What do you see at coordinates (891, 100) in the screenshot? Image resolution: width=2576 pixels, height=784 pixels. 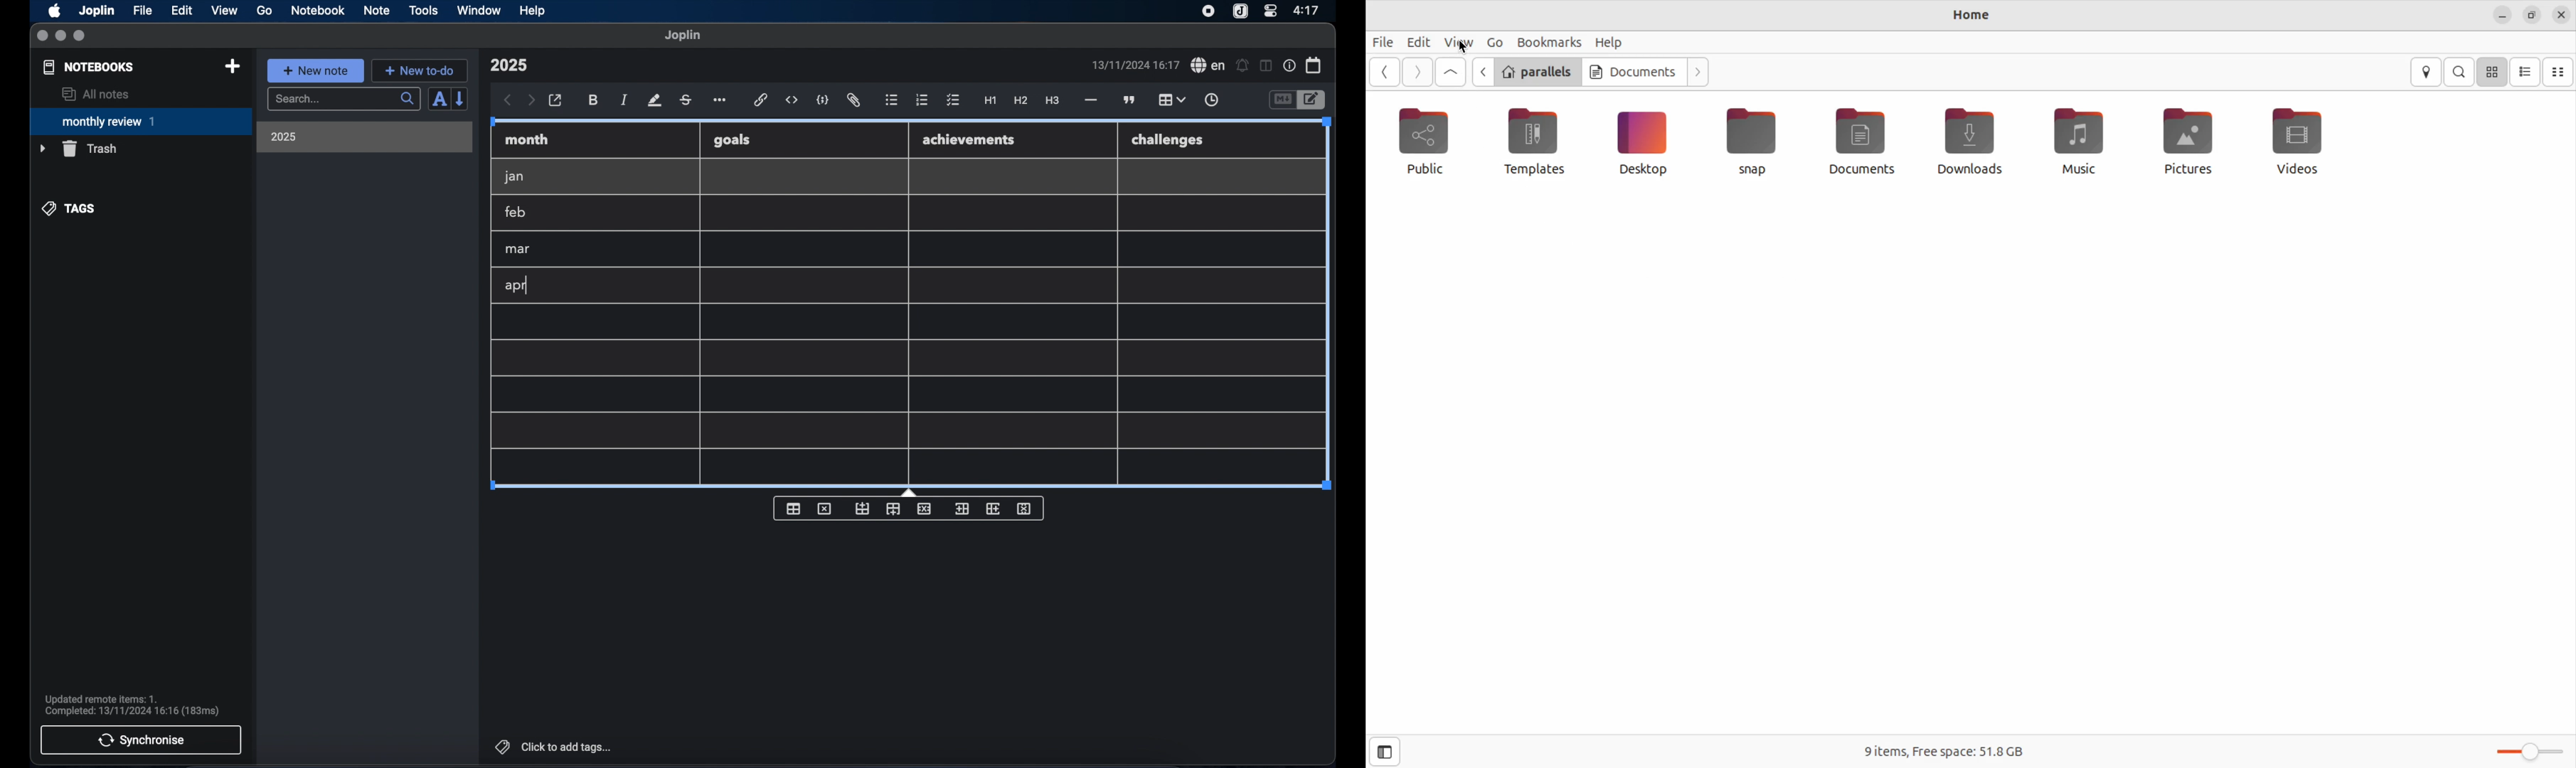 I see `bulleted list` at bounding box center [891, 100].